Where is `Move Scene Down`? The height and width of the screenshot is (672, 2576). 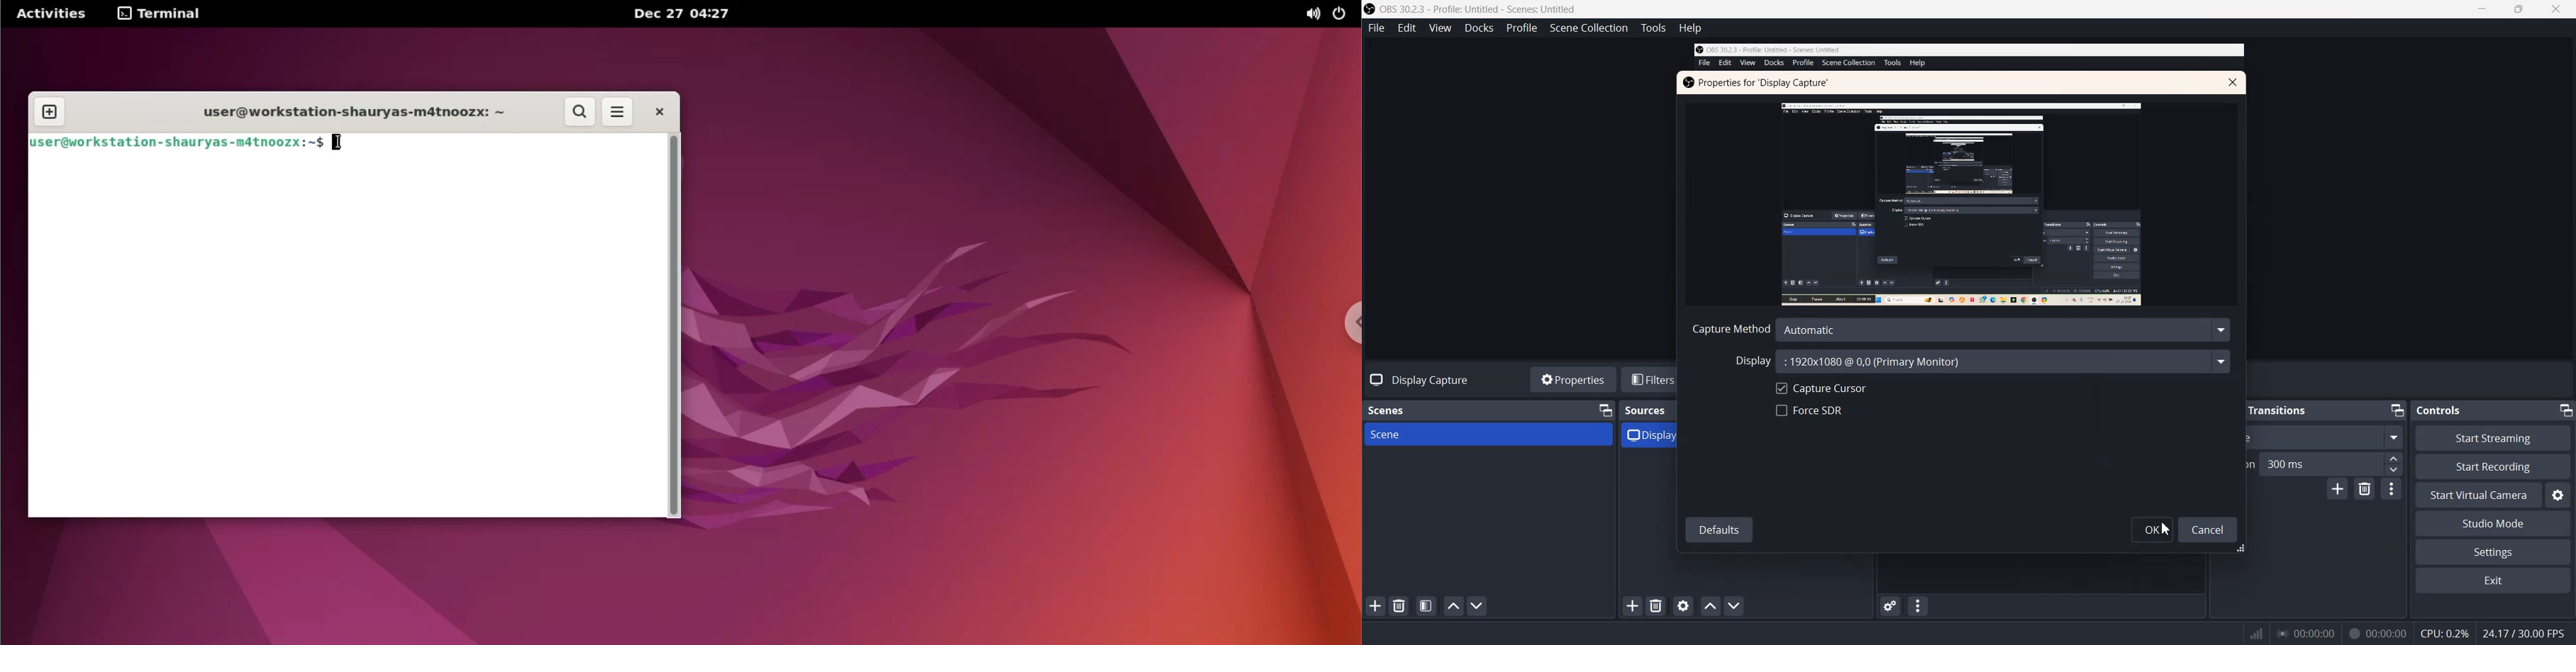 Move Scene Down is located at coordinates (1477, 605).